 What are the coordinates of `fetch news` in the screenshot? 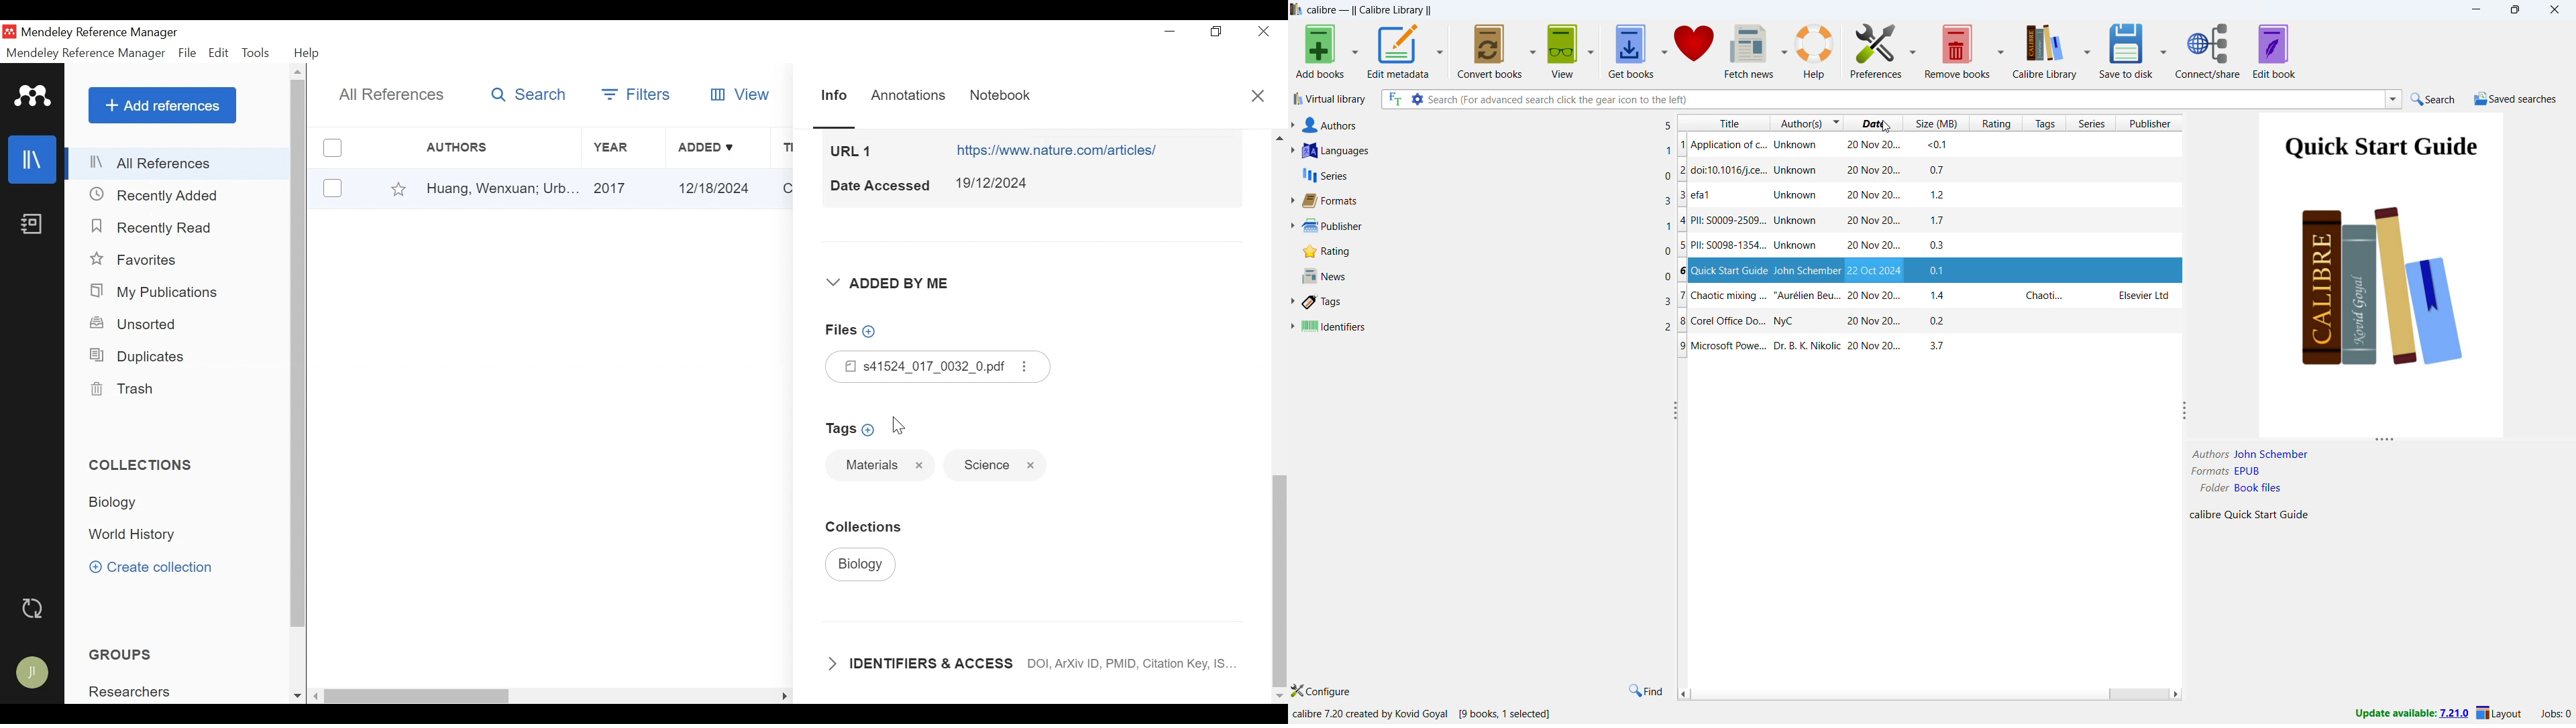 It's located at (1750, 50).